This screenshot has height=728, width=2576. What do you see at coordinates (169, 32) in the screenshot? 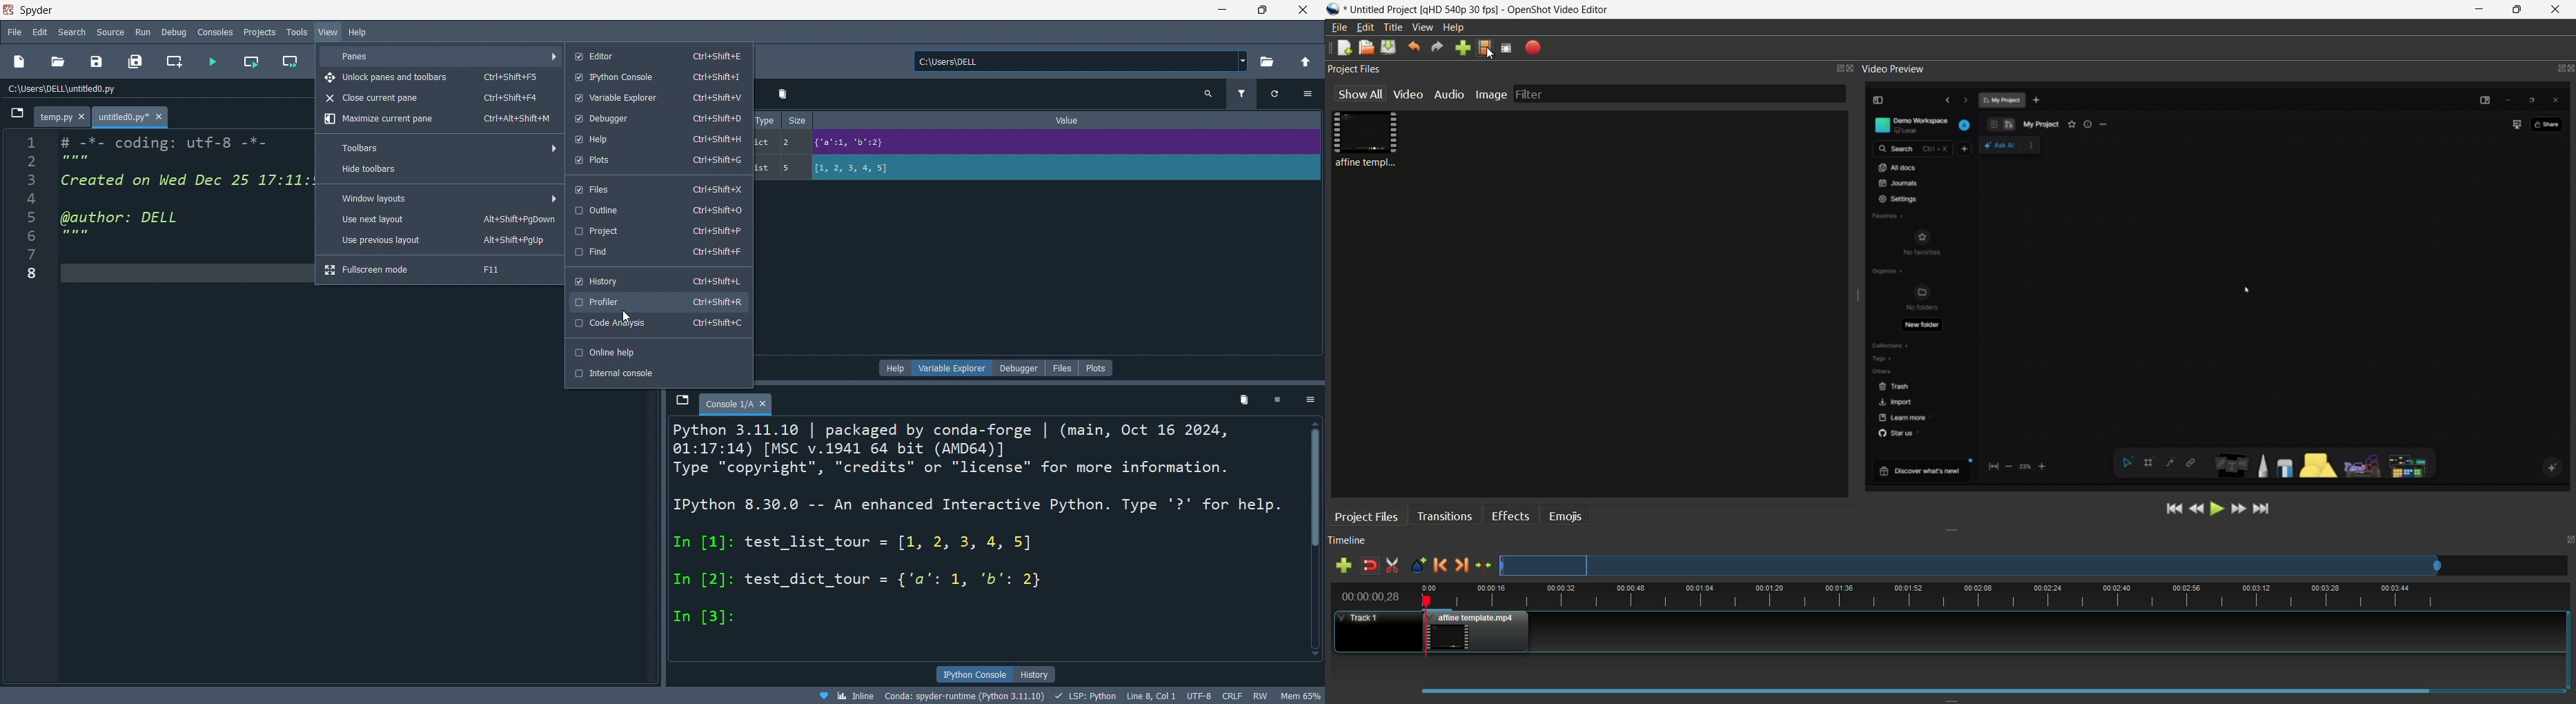
I see `debug` at bounding box center [169, 32].